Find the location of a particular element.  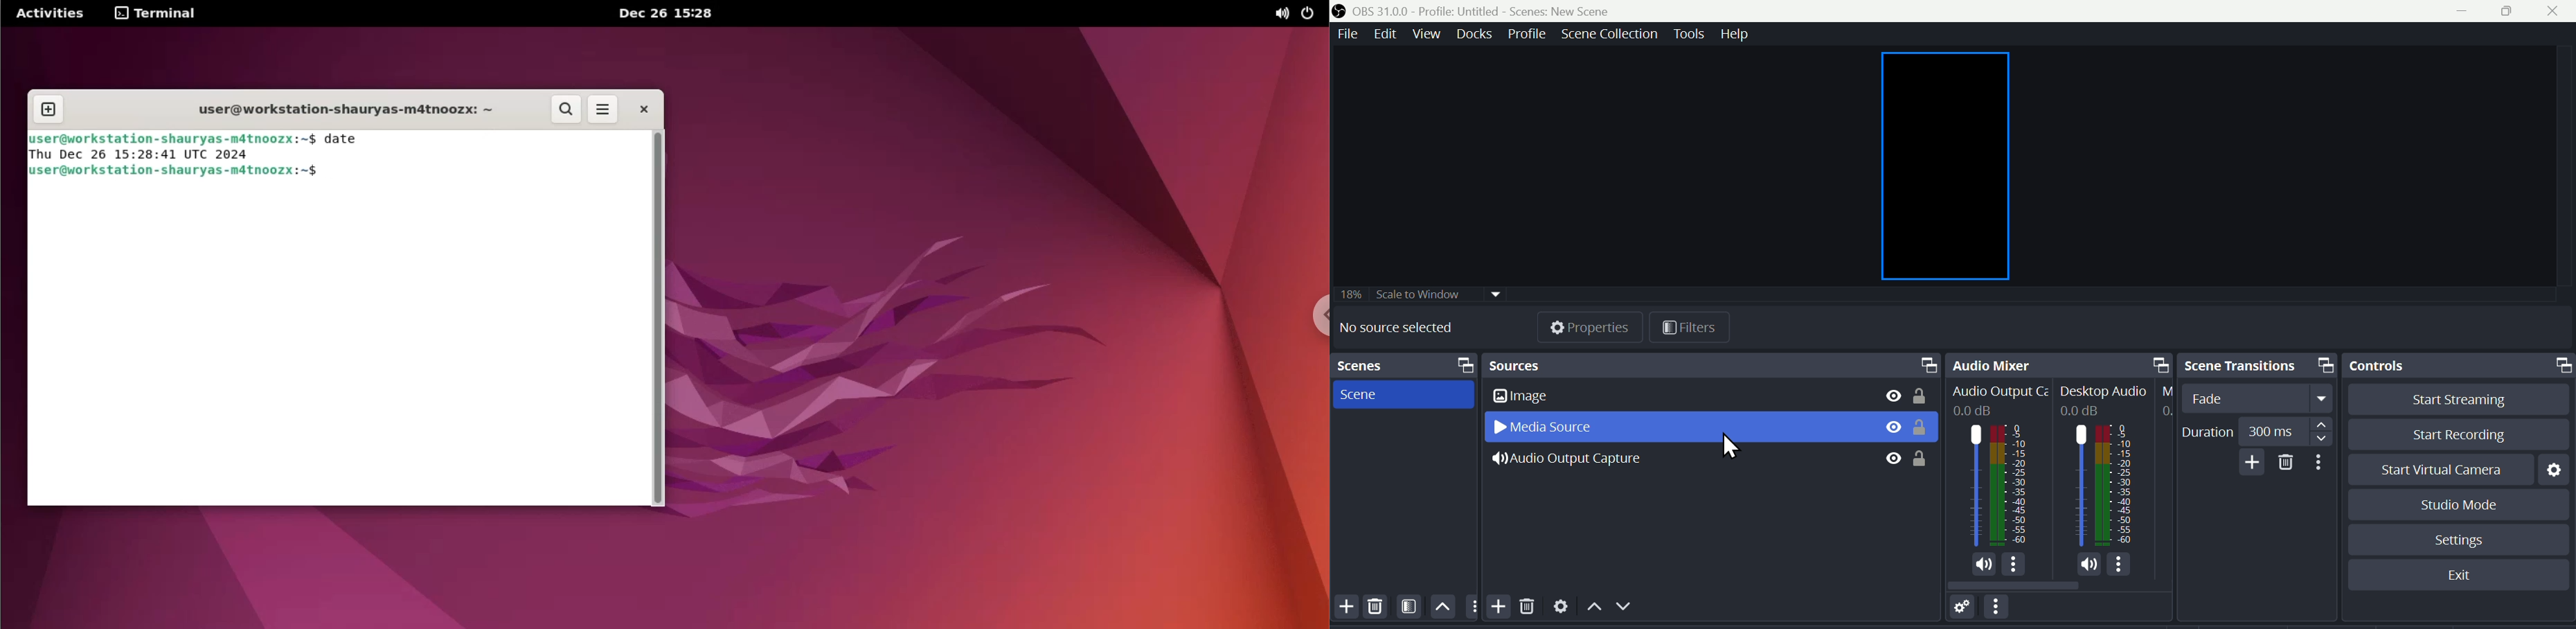

Exit is located at coordinates (2460, 574).